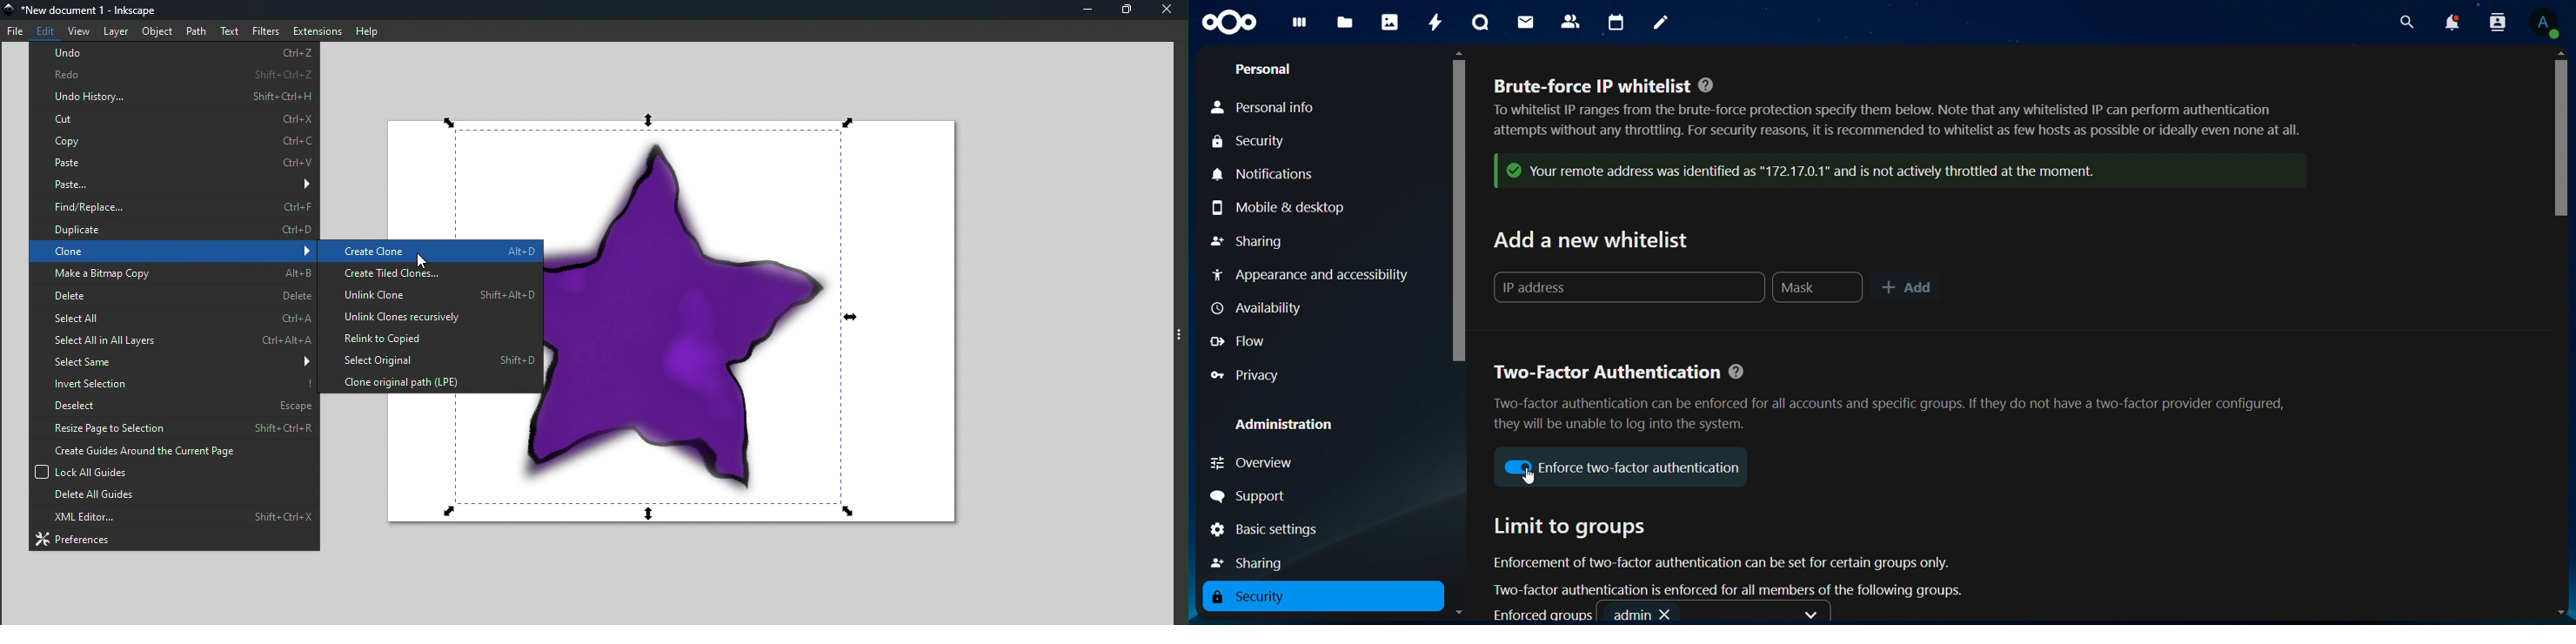 The width and height of the screenshot is (2576, 644). What do you see at coordinates (1246, 376) in the screenshot?
I see `privacy` at bounding box center [1246, 376].